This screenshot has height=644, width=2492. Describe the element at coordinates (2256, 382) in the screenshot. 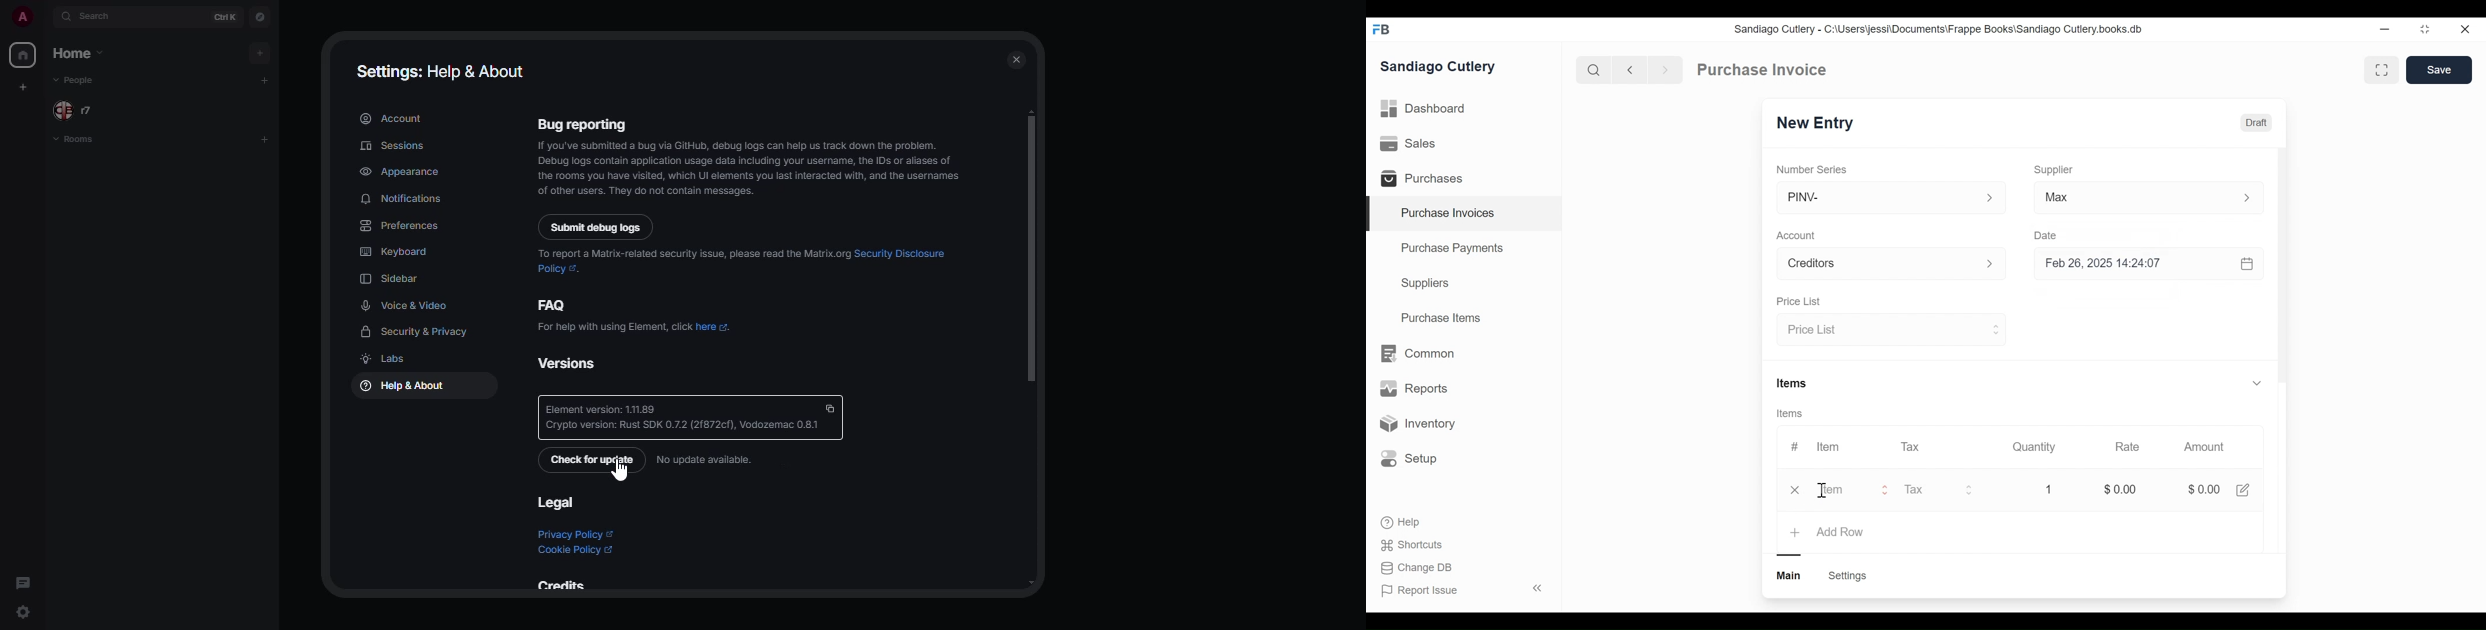

I see `Expand` at that location.